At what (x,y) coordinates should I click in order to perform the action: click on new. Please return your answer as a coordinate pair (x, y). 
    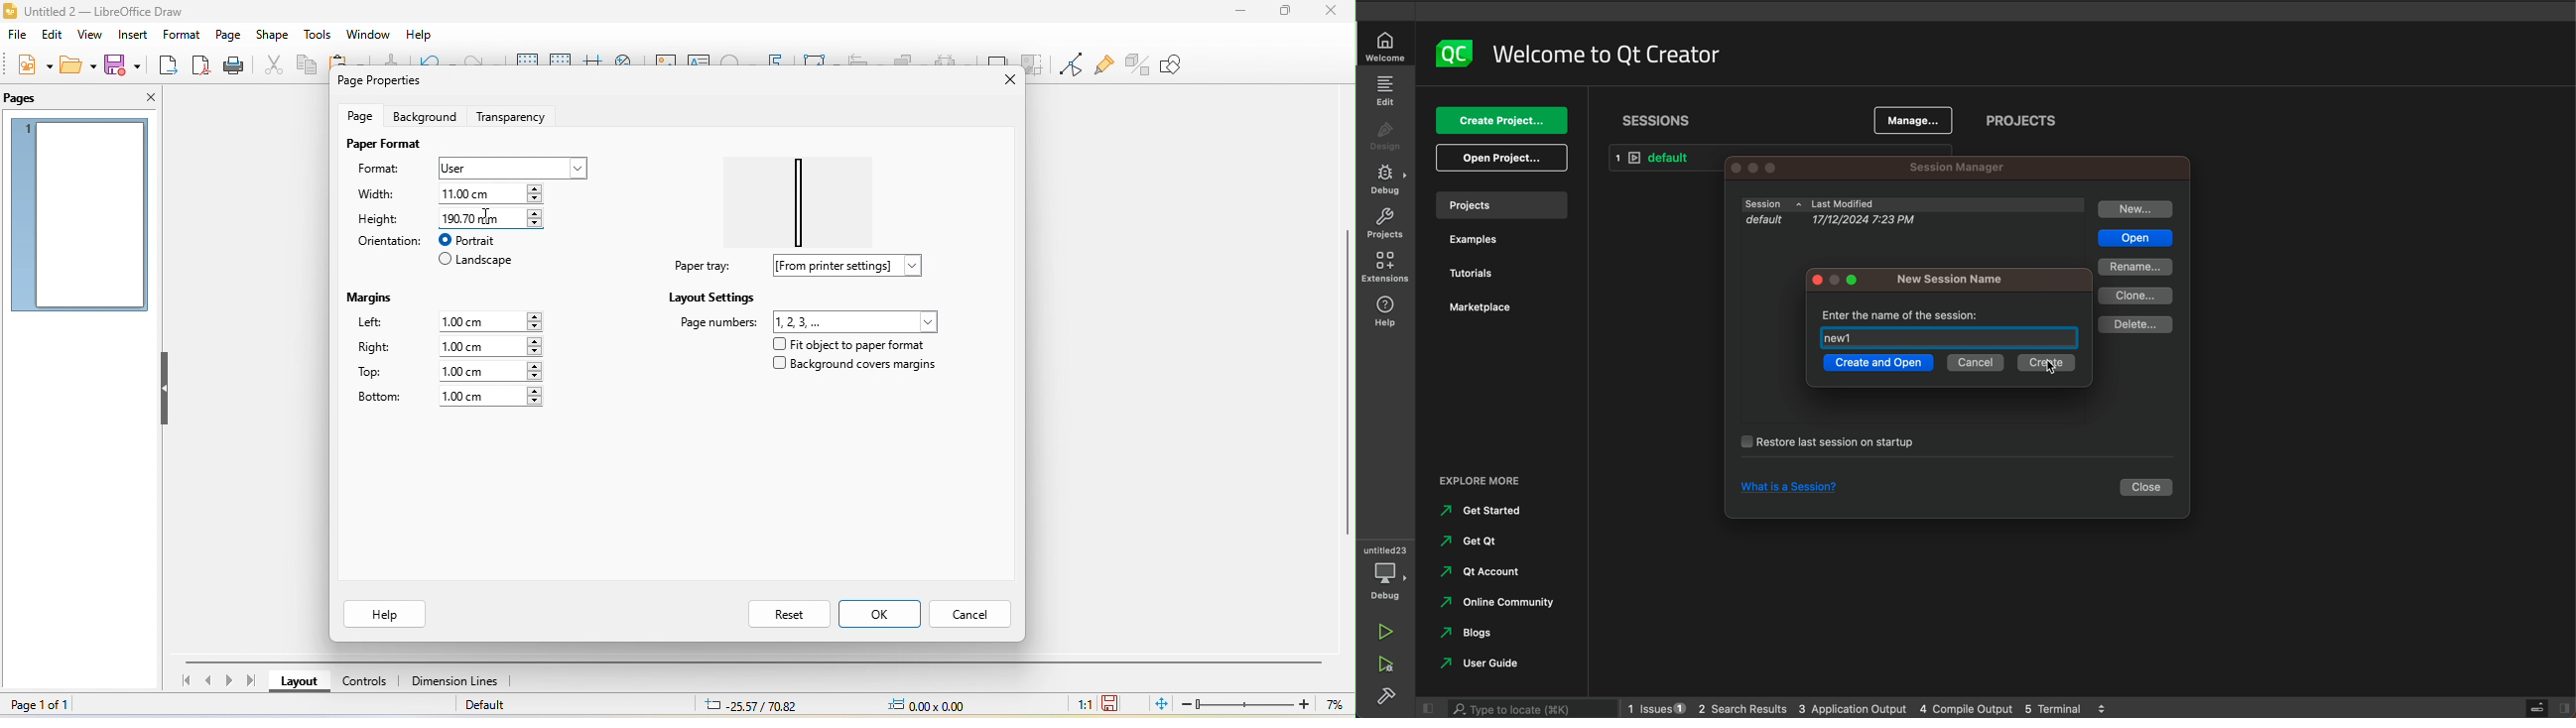
    Looking at the image, I should click on (32, 65).